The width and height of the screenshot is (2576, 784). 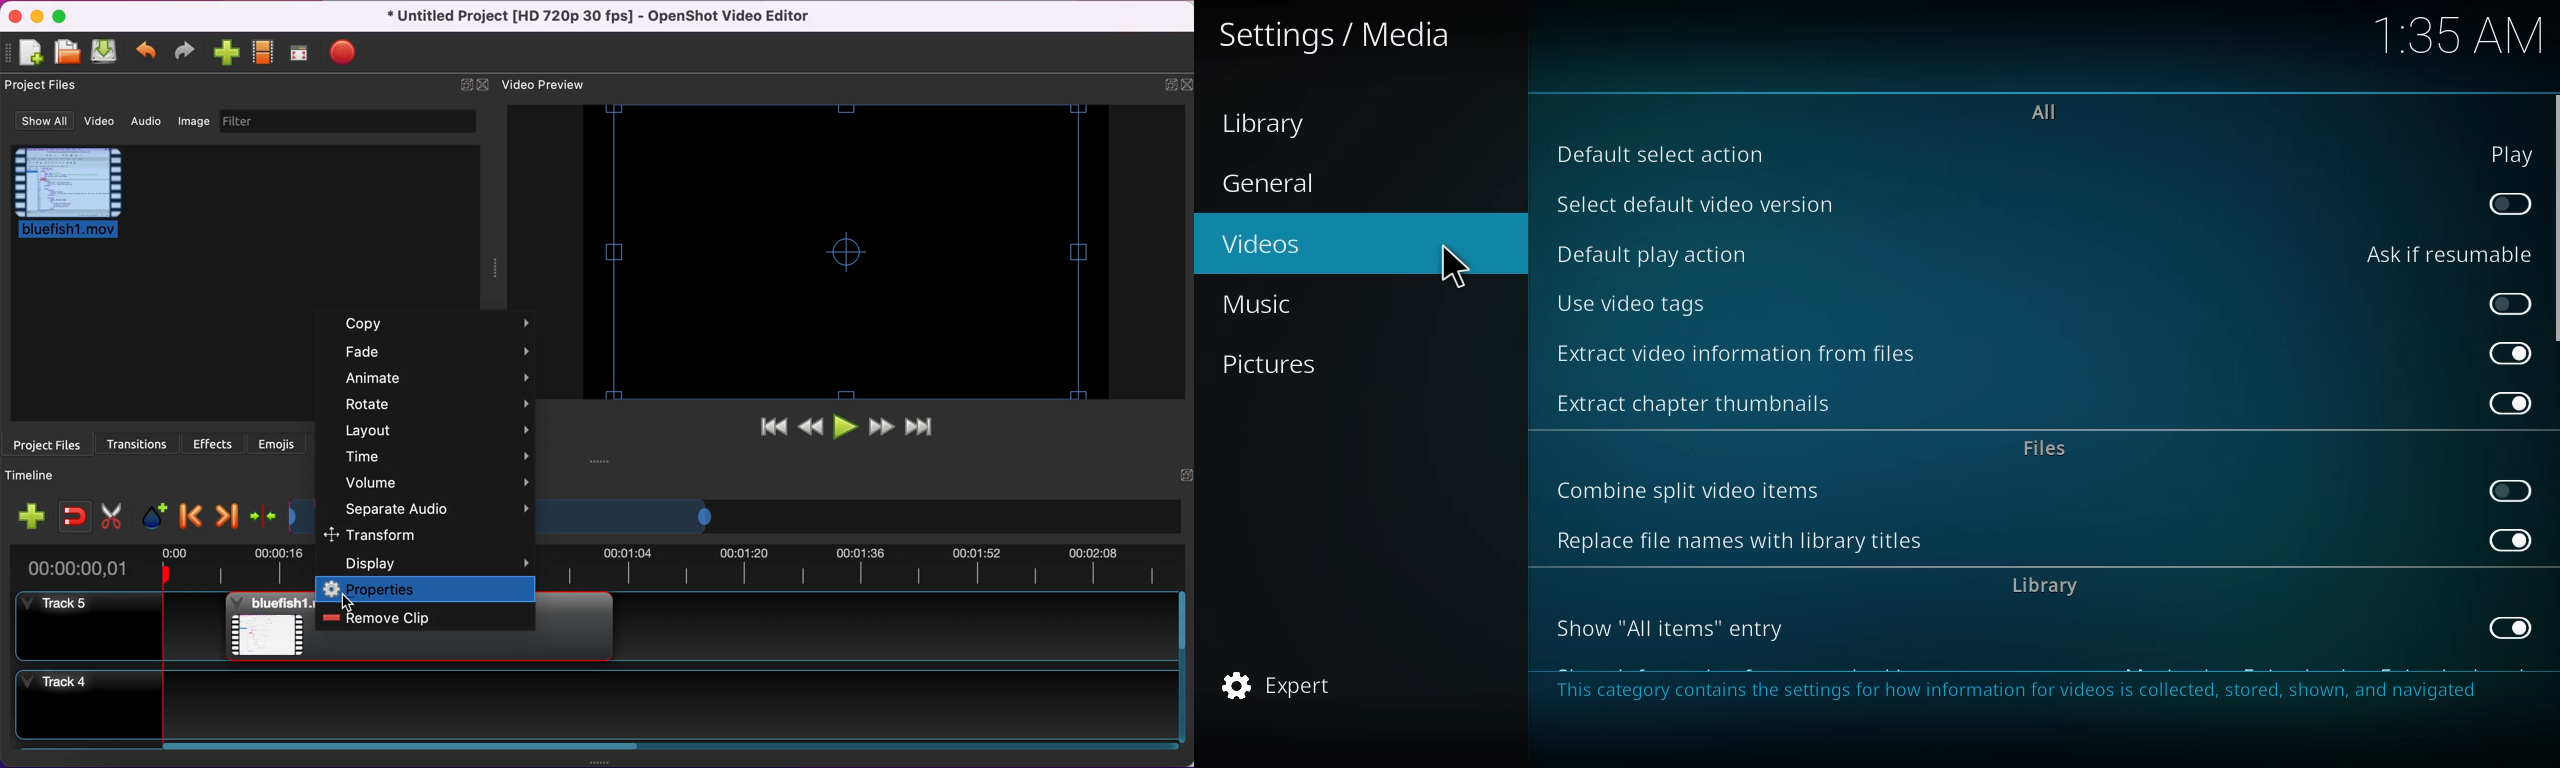 I want to click on general, so click(x=1273, y=184).